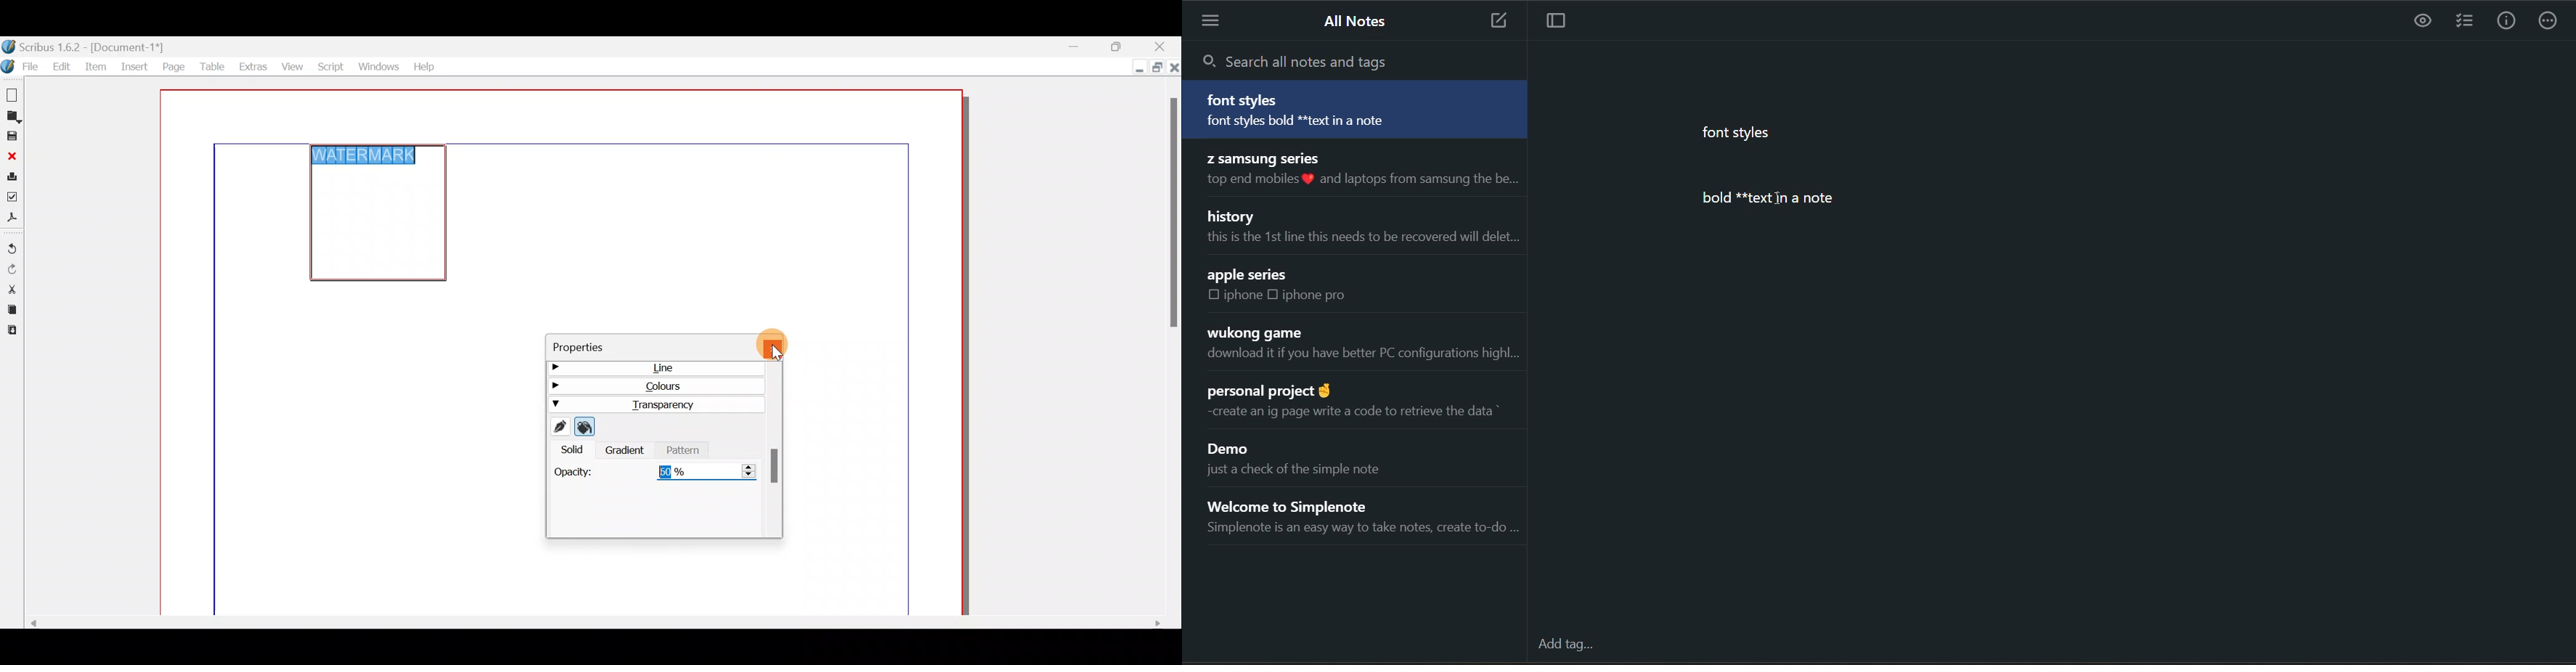  What do you see at coordinates (11, 156) in the screenshot?
I see `Close` at bounding box center [11, 156].